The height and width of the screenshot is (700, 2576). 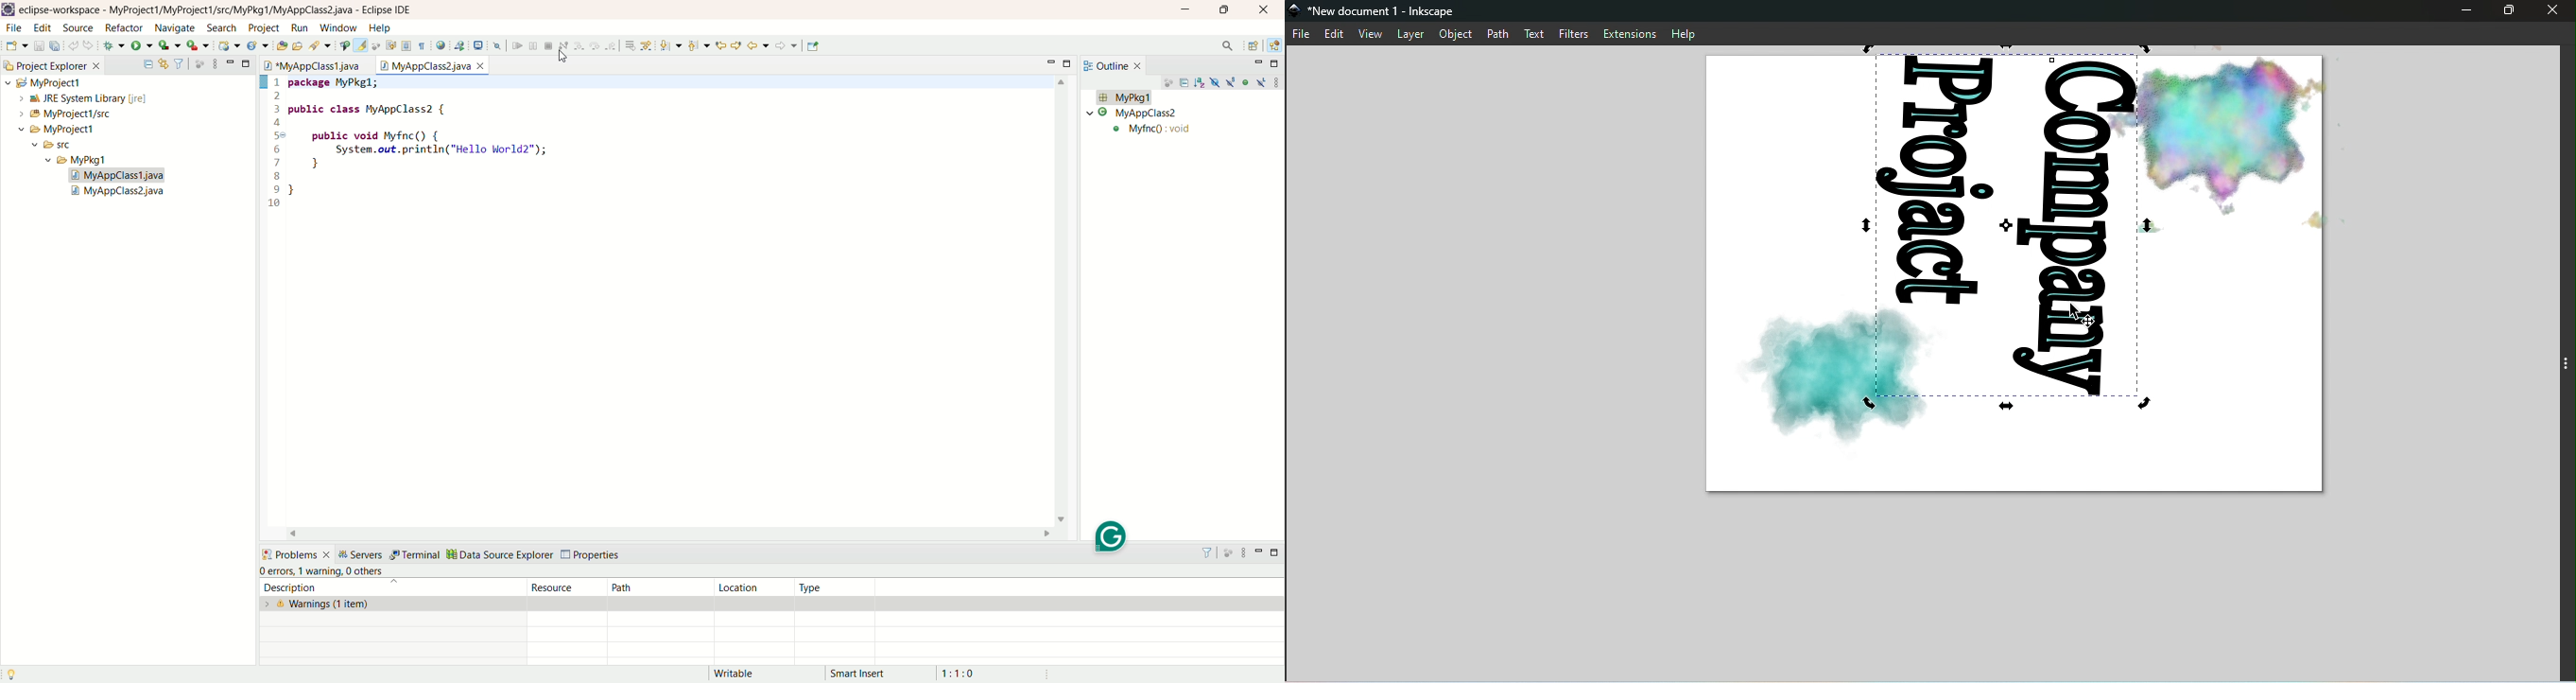 What do you see at coordinates (741, 674) in the screenshot?
I see `writable` at bounding box center [741, 674].